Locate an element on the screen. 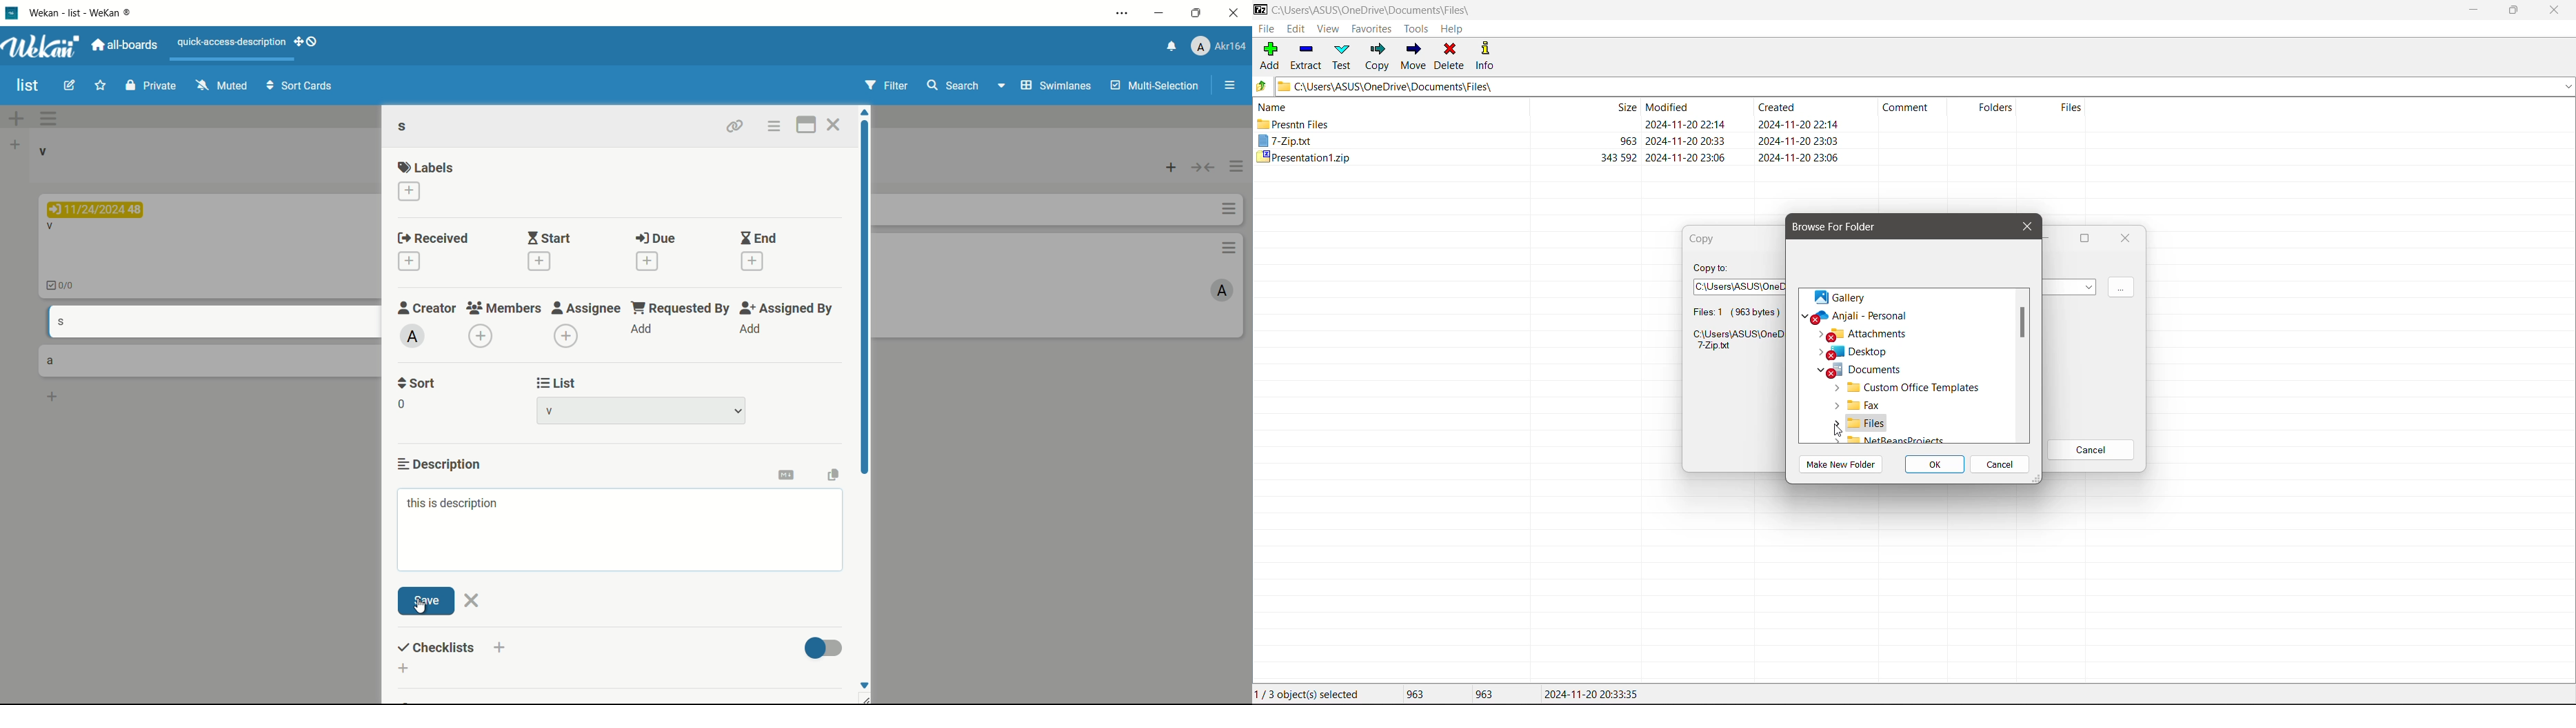 The height and width of the screenshot is (728, 2576). show-desktop-drag-handles is located at coordinates (307, 41).